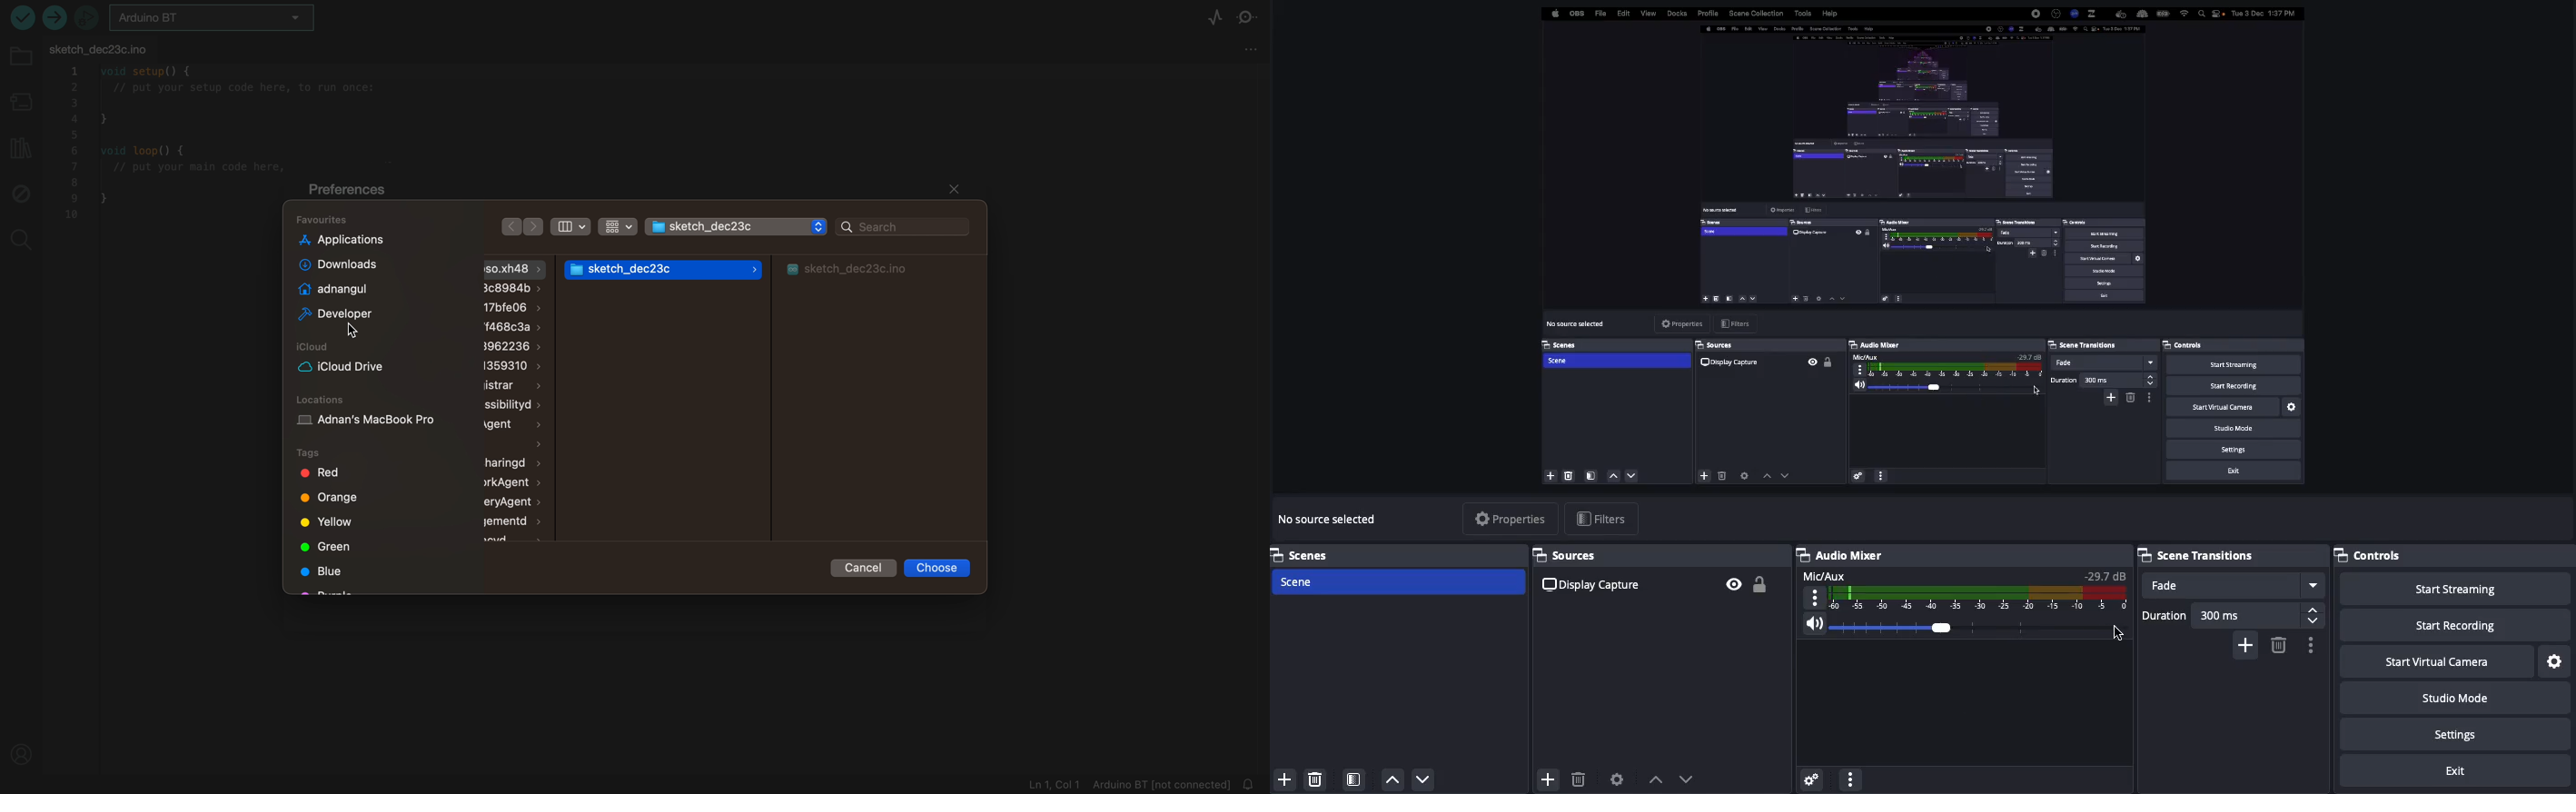 This screenshot has height=812, width=2576. Describe the element at coordinates (1849, 778) in the screenshot. I see `More` at that location.